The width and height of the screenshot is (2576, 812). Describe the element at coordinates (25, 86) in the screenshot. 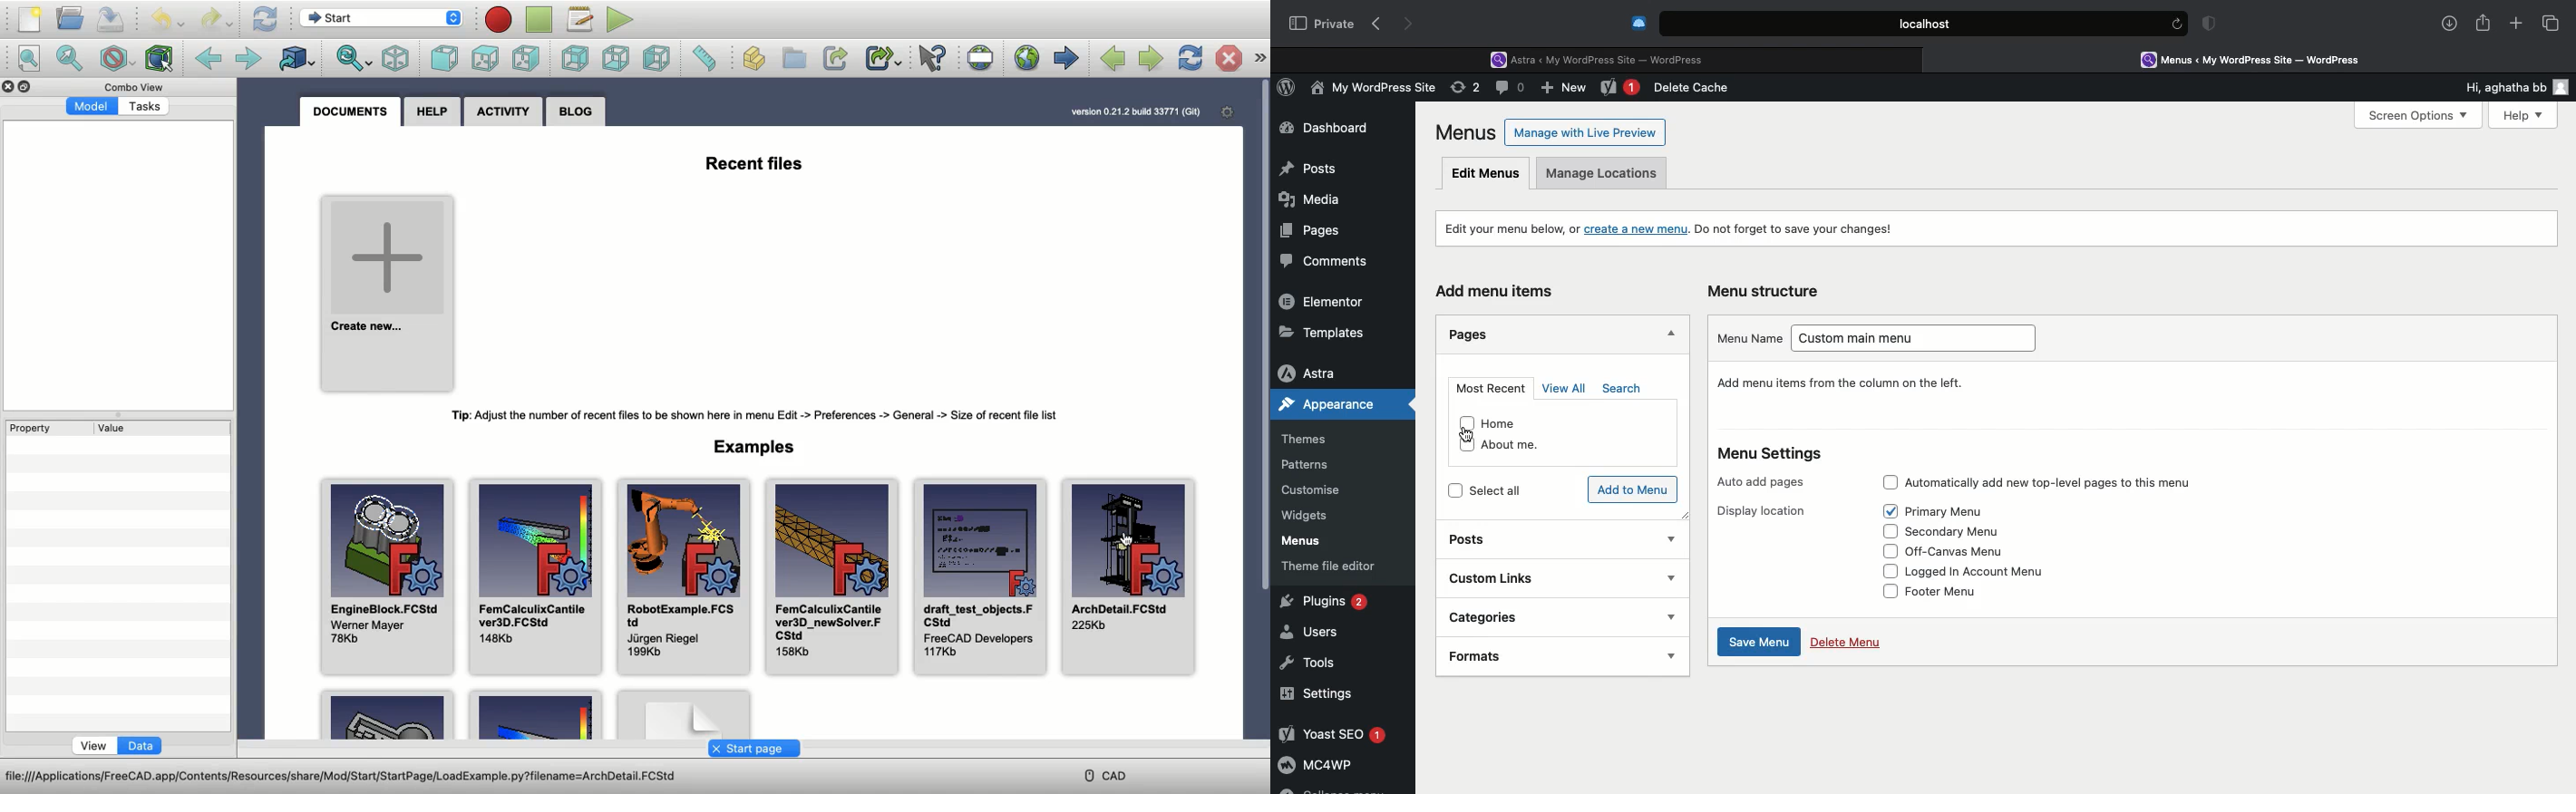

I see `Collapse` at that location.